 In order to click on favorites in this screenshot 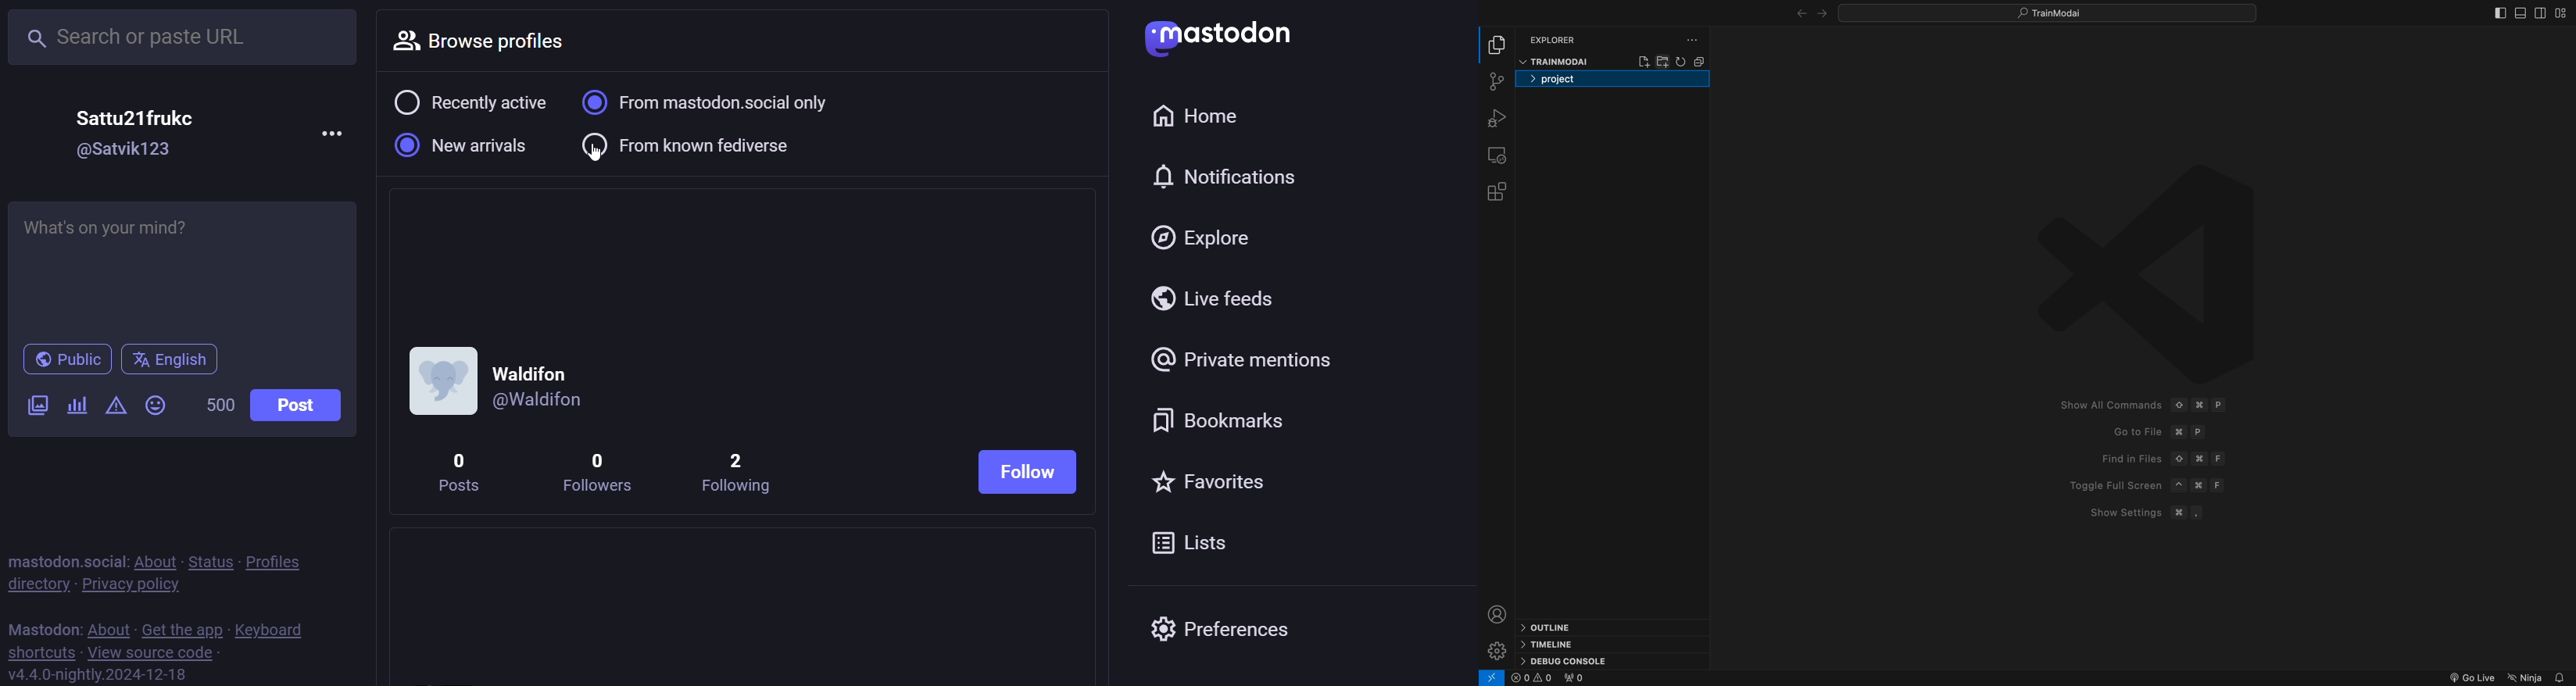, I will do `click(1225, 478)`.